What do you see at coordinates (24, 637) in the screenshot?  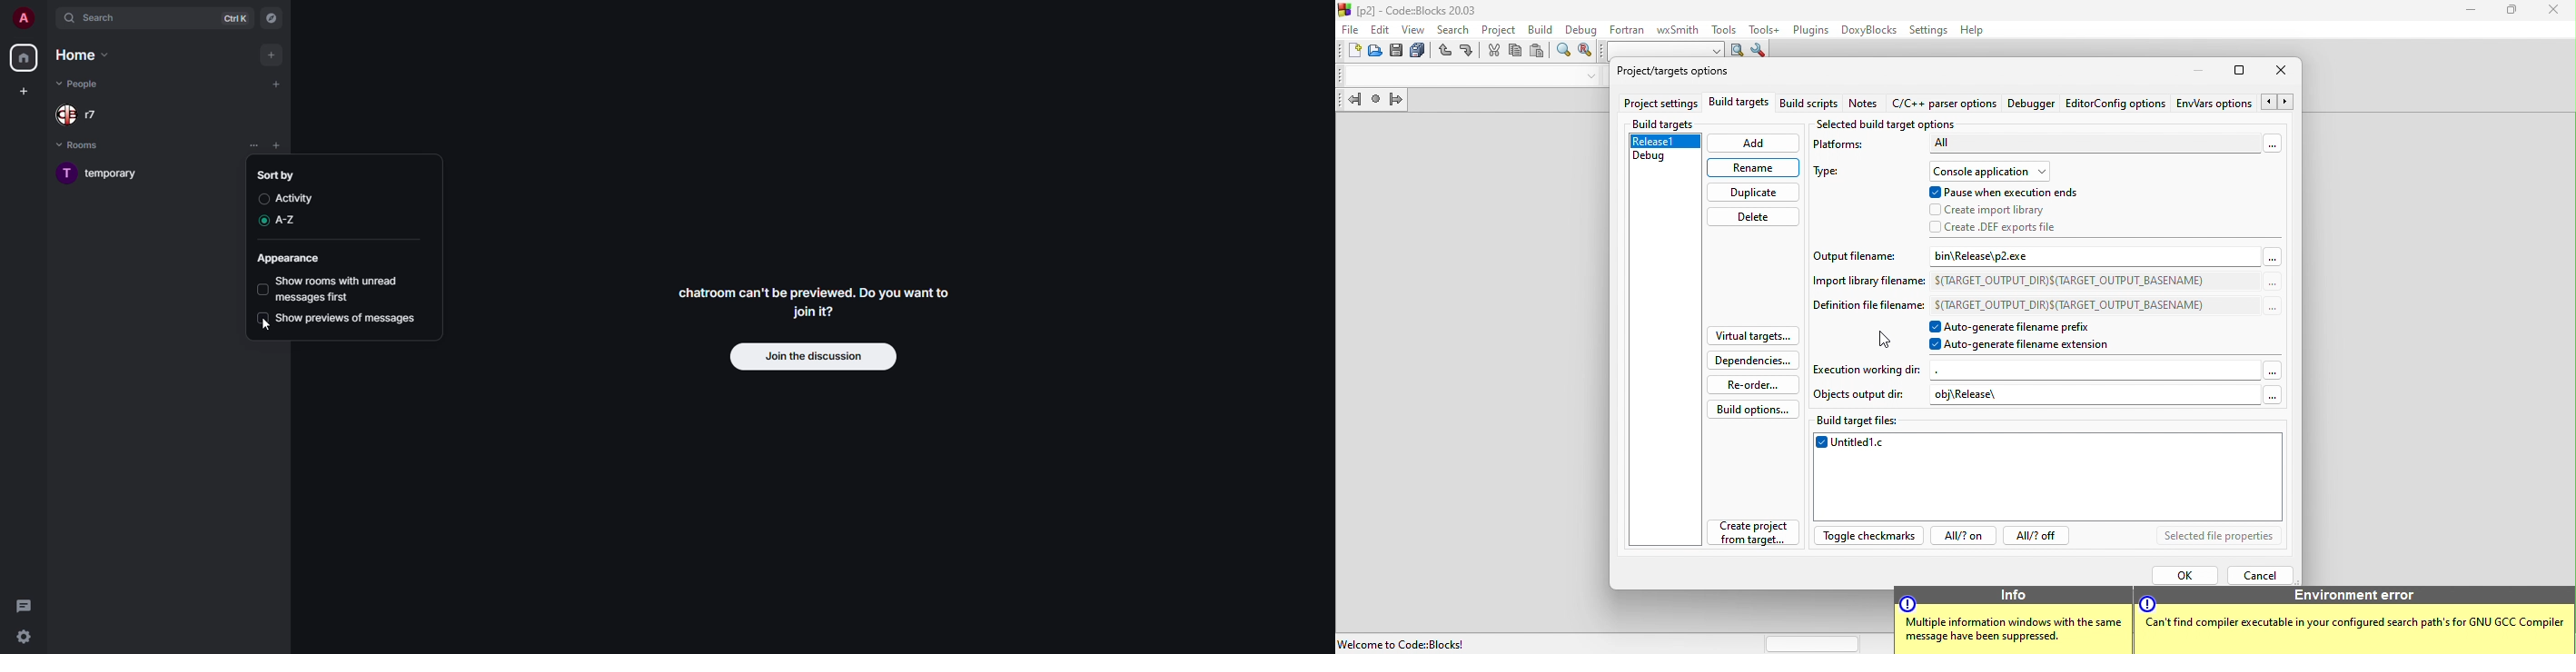 I see `quick settings` at bounding box center [24, 637].